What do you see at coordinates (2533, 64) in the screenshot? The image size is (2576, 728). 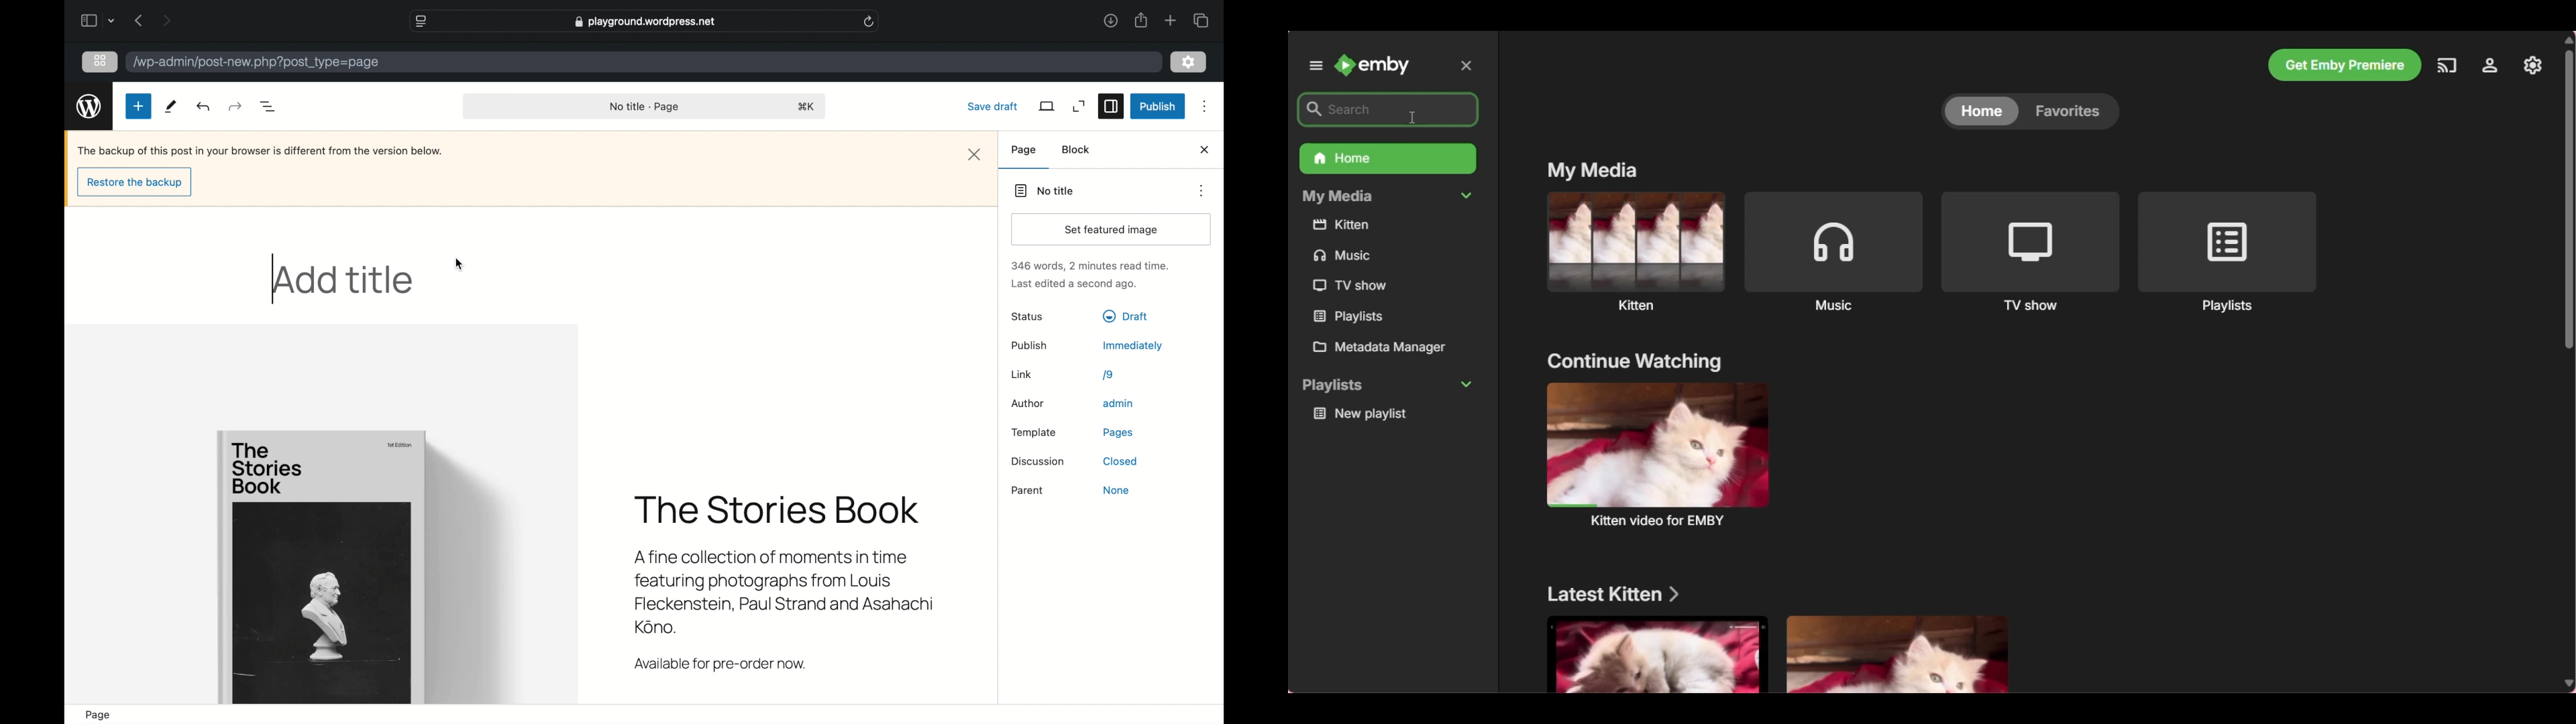 I see `Settings` at bounding box center [2533, 64].